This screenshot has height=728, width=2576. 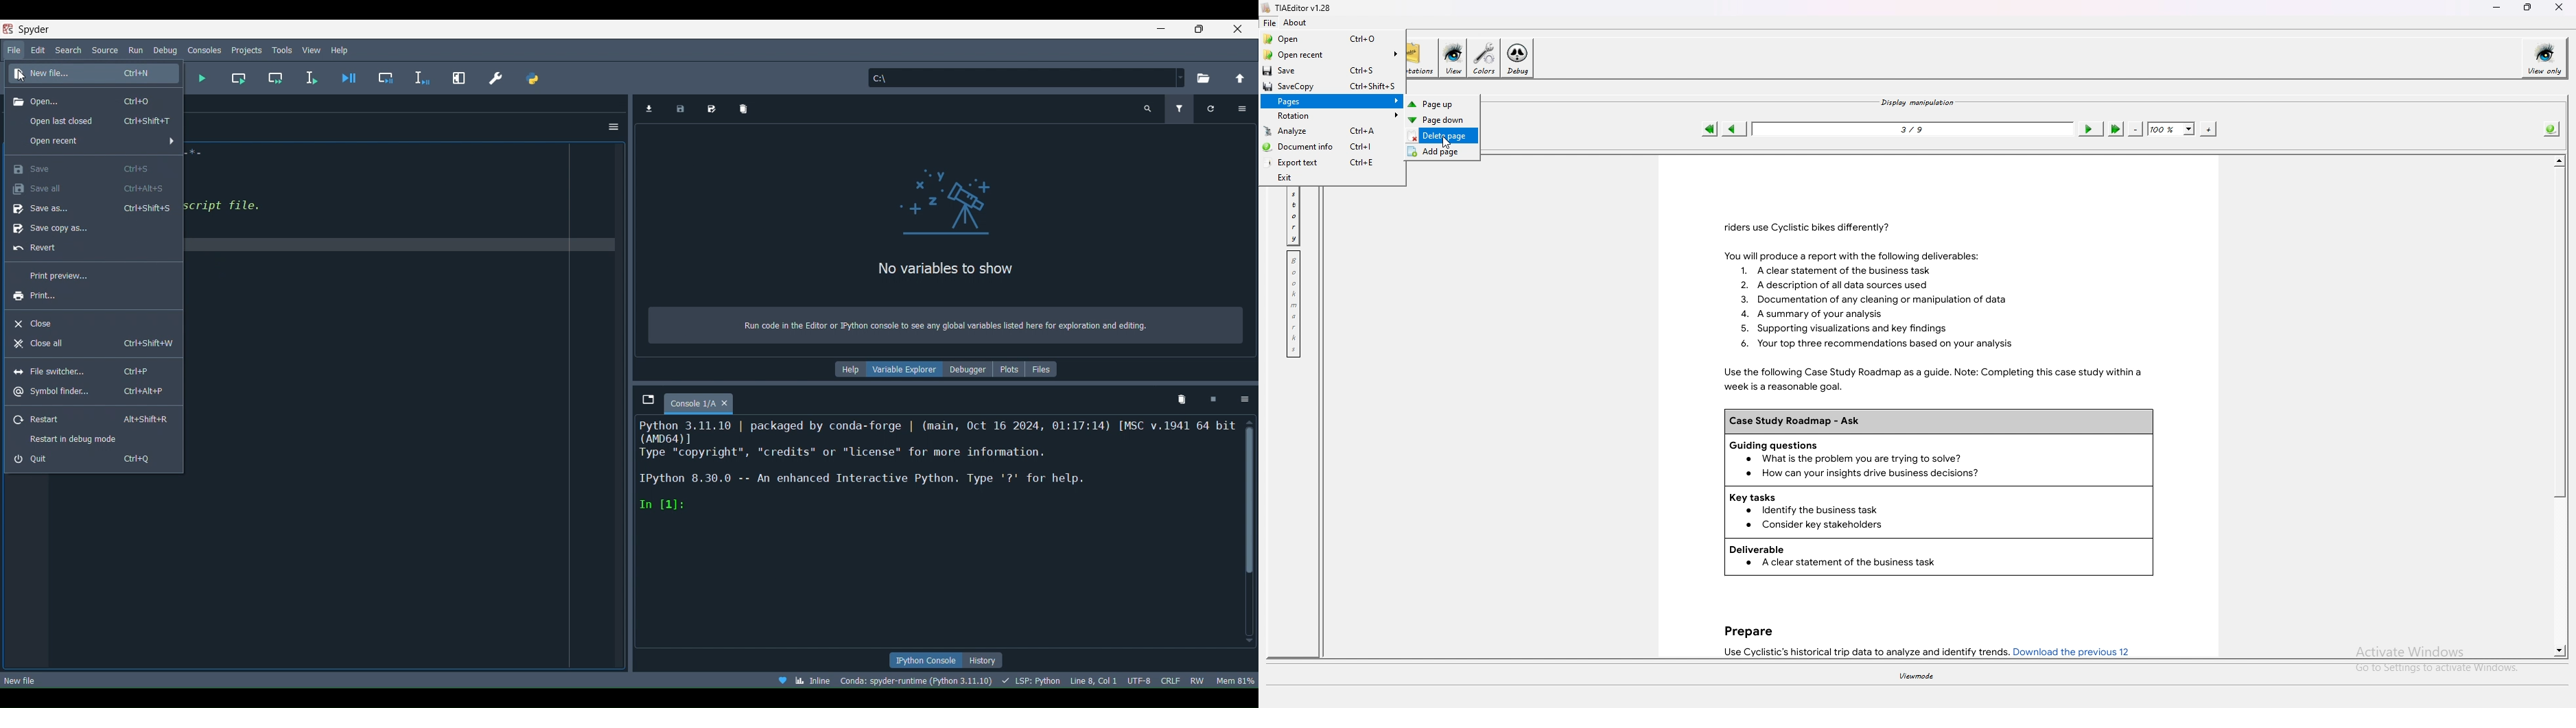 I want to click on IPython Console, so click(x=926, y=660).